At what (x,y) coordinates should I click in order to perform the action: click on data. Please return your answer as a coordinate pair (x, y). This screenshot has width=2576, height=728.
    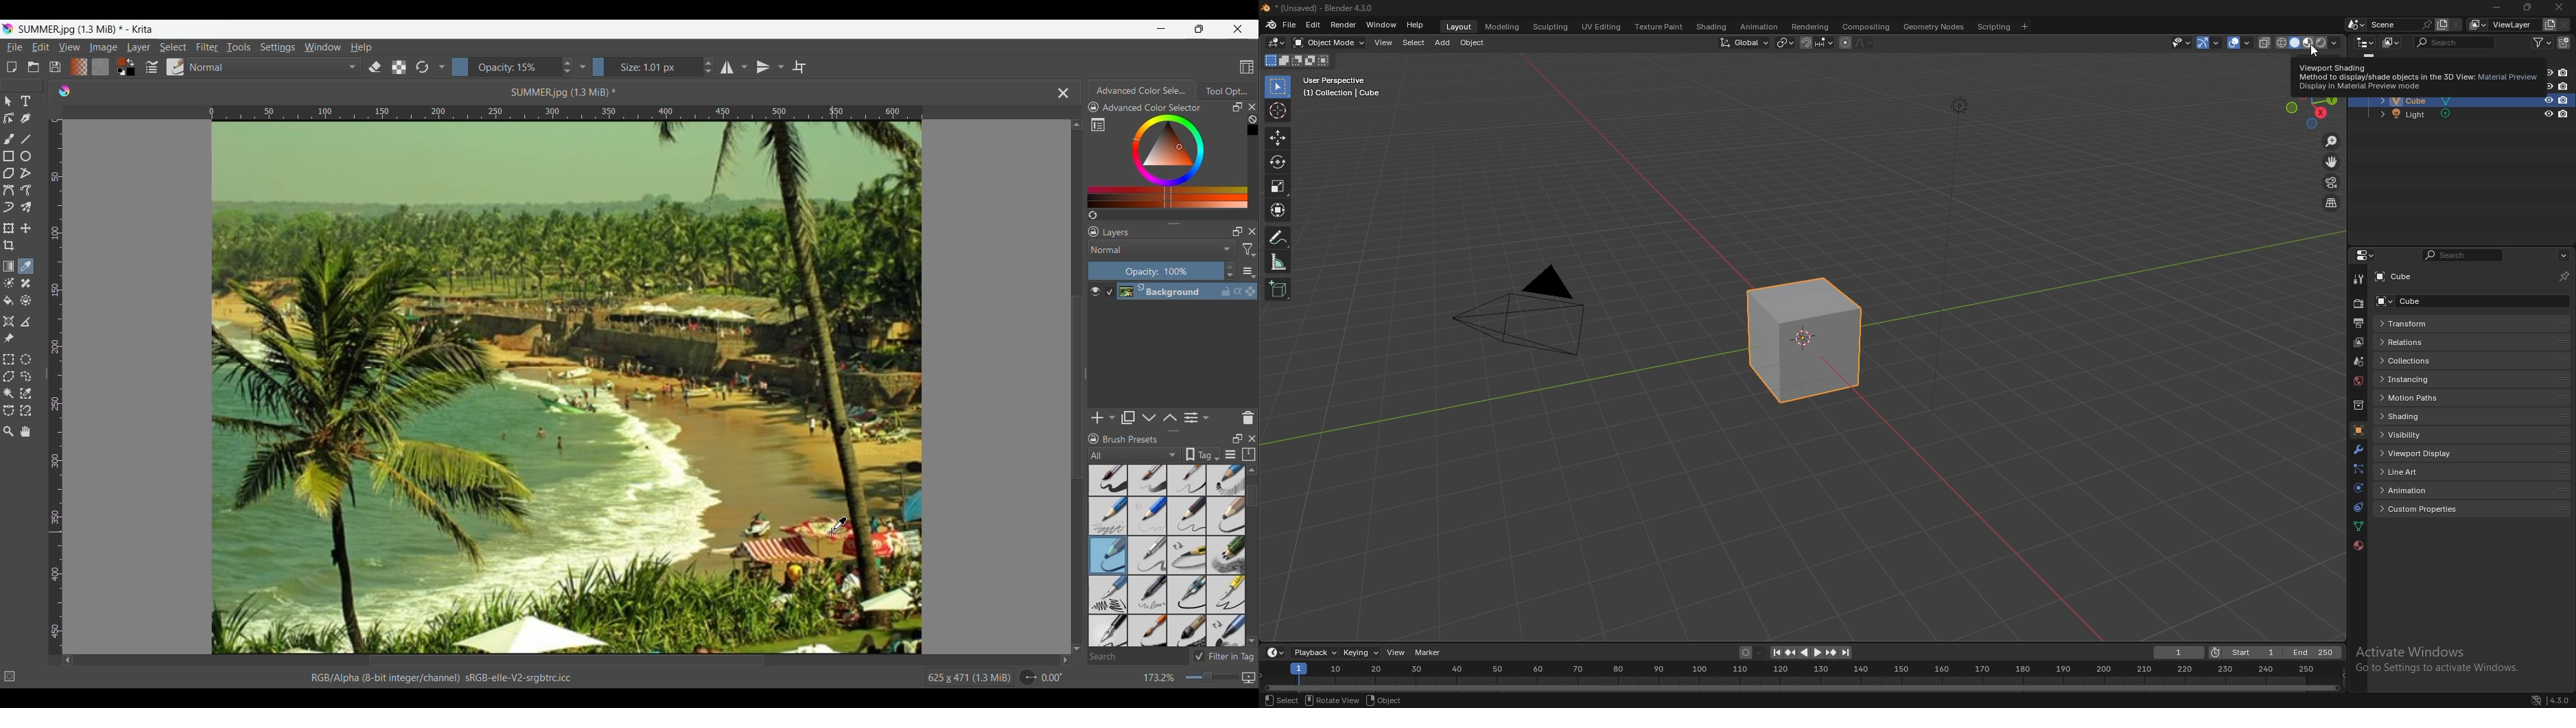
    Looking at the image, I should click on (2359, 526).